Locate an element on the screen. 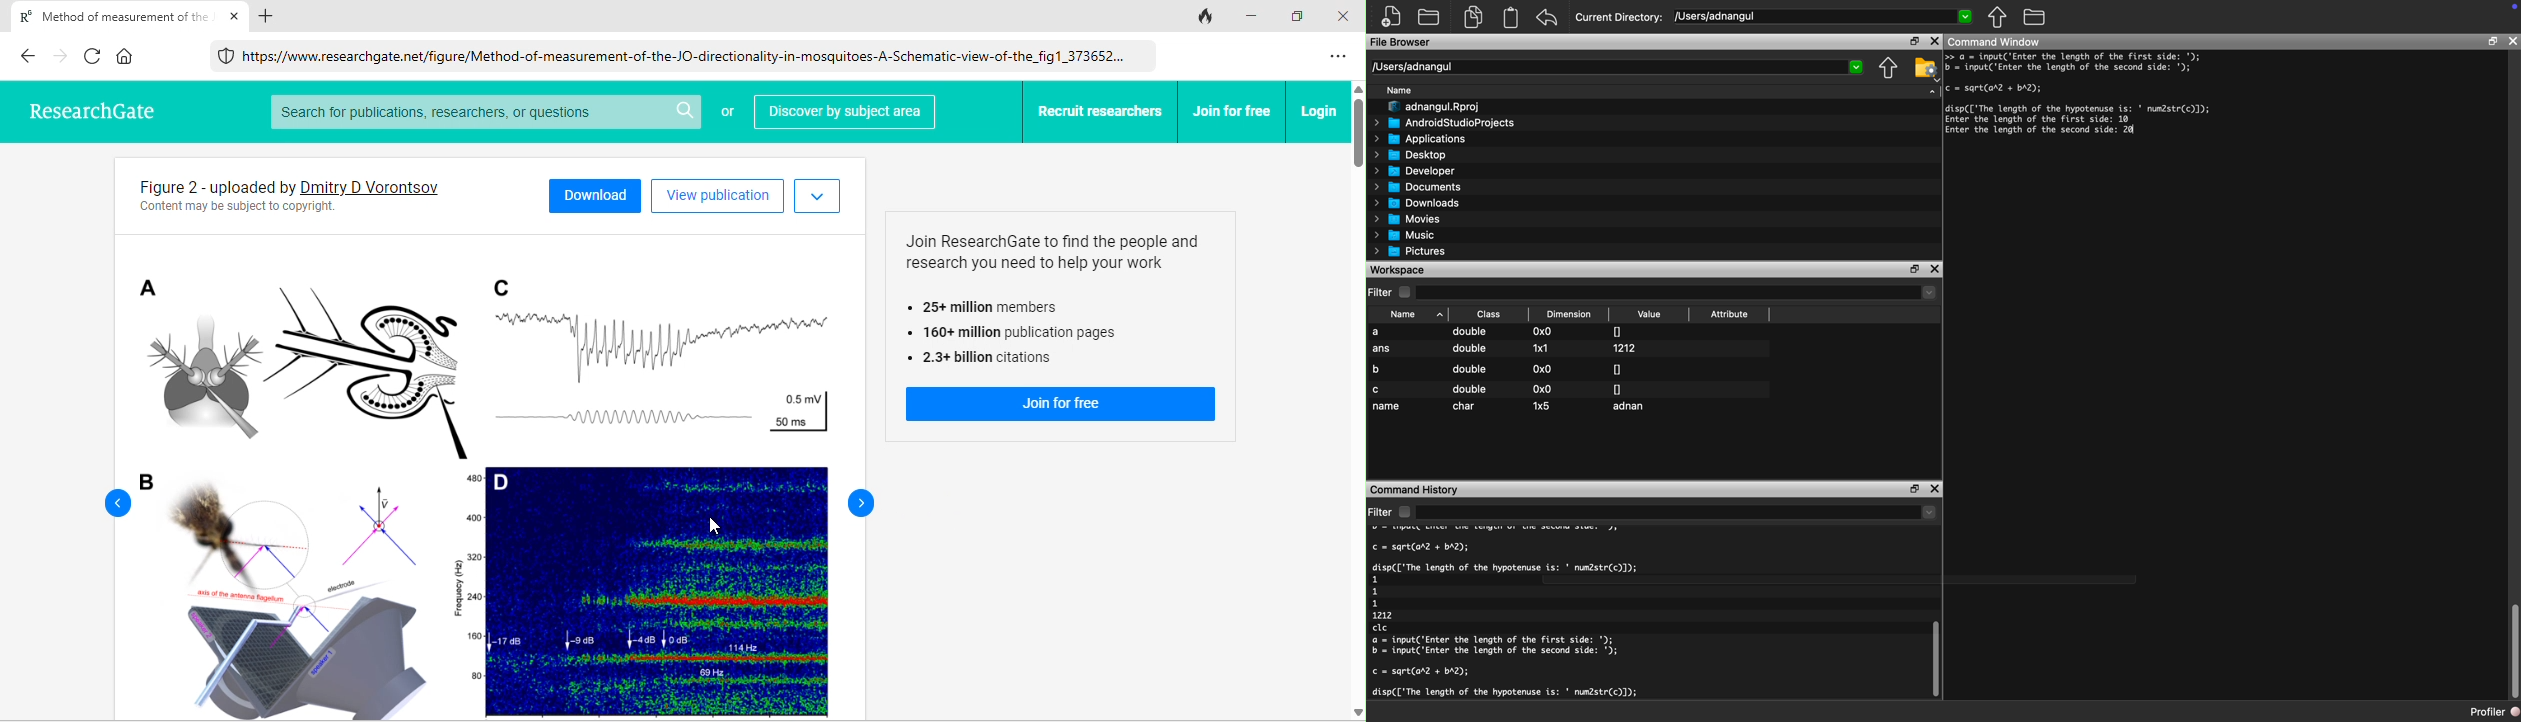  /USers/adnangul is located at coordinates (1824, 16).